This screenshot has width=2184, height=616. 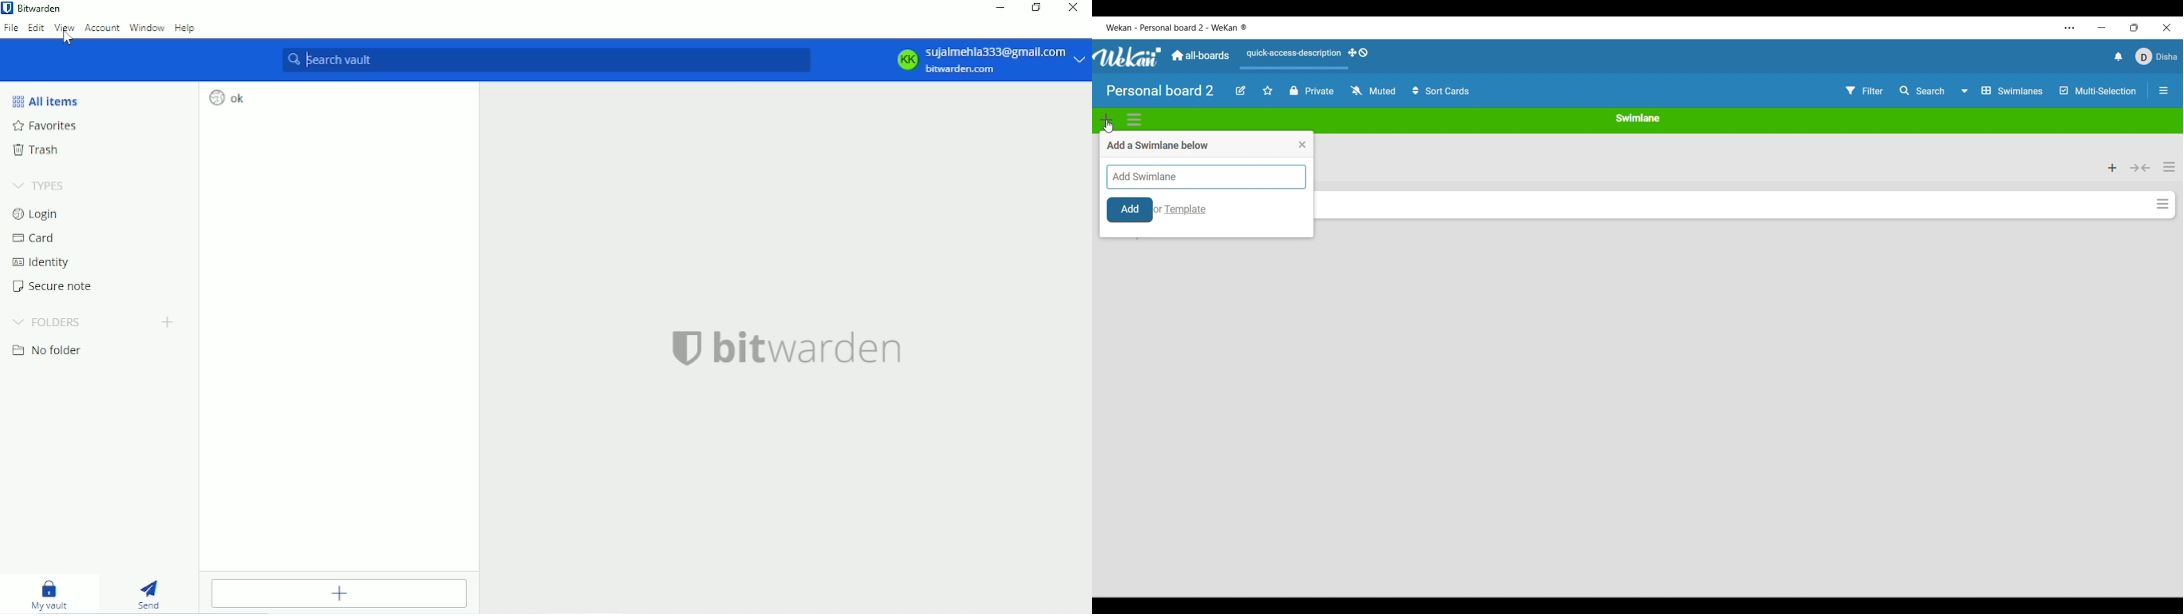 What do you see at coordinates (2170, 167) in the screenshot?
I see `List actions` at bounding box center [2170, 167].